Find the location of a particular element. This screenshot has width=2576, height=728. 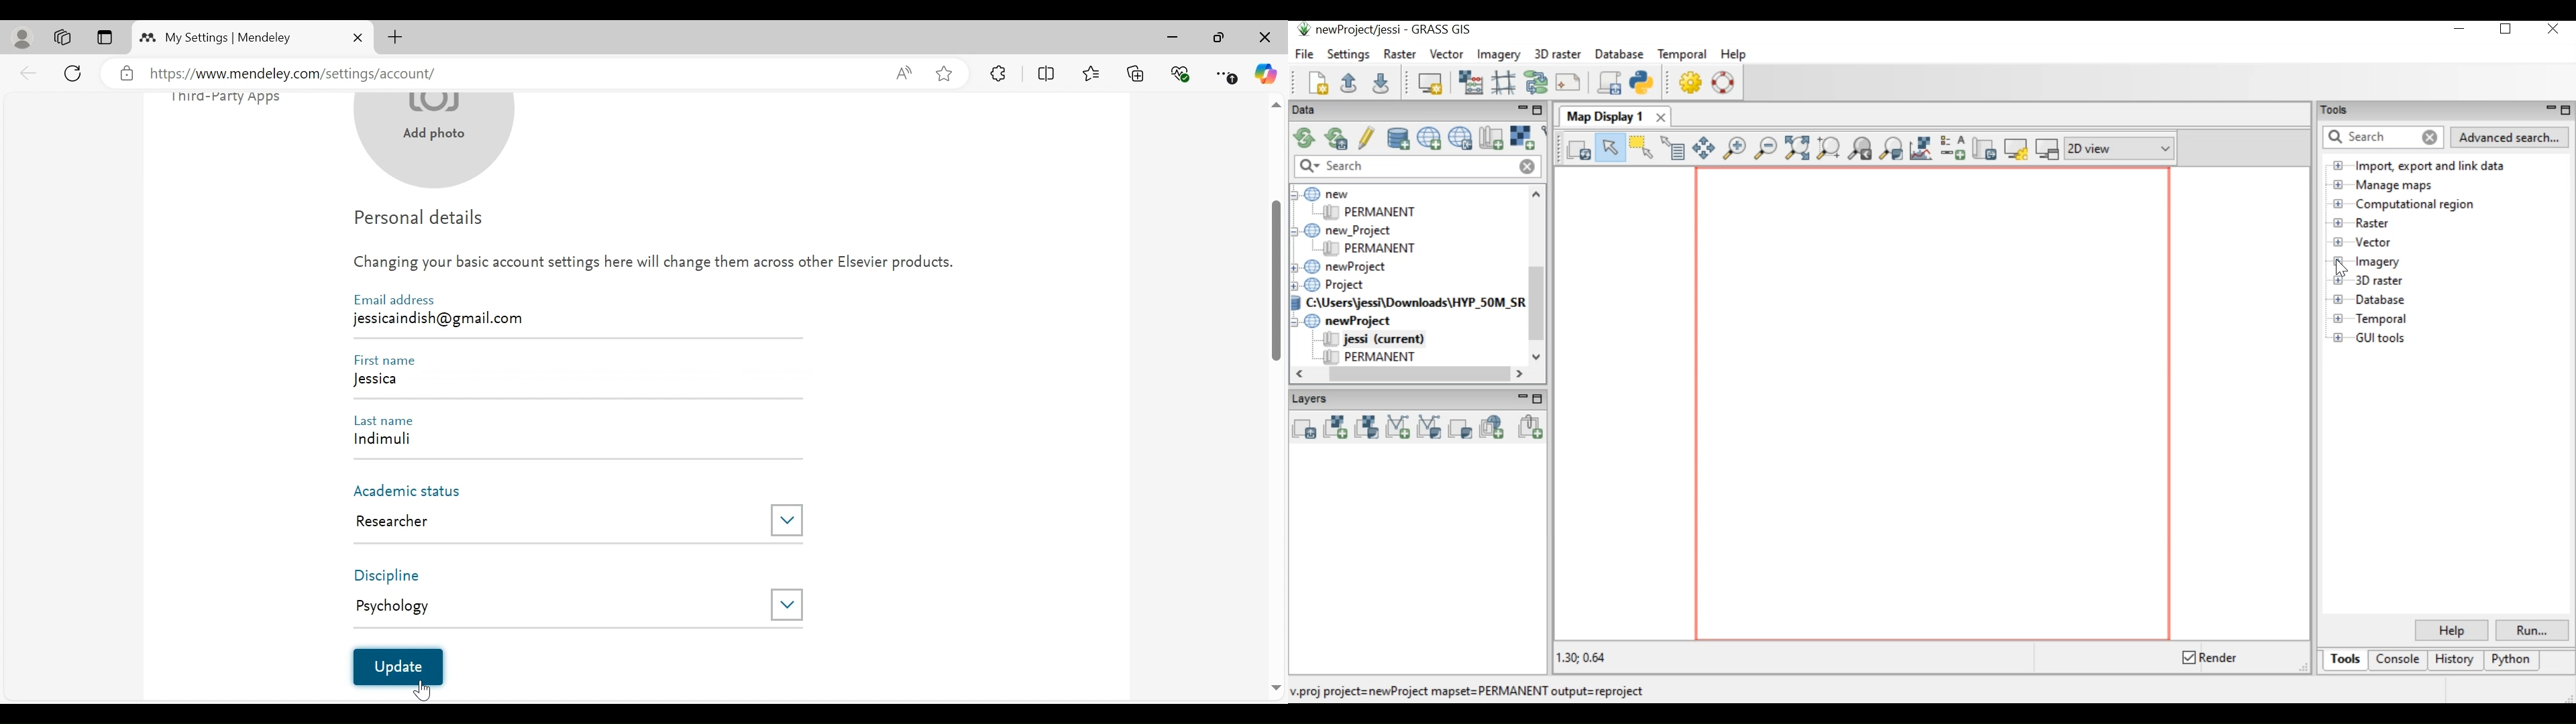

verified is located at coordinates (127, 74).